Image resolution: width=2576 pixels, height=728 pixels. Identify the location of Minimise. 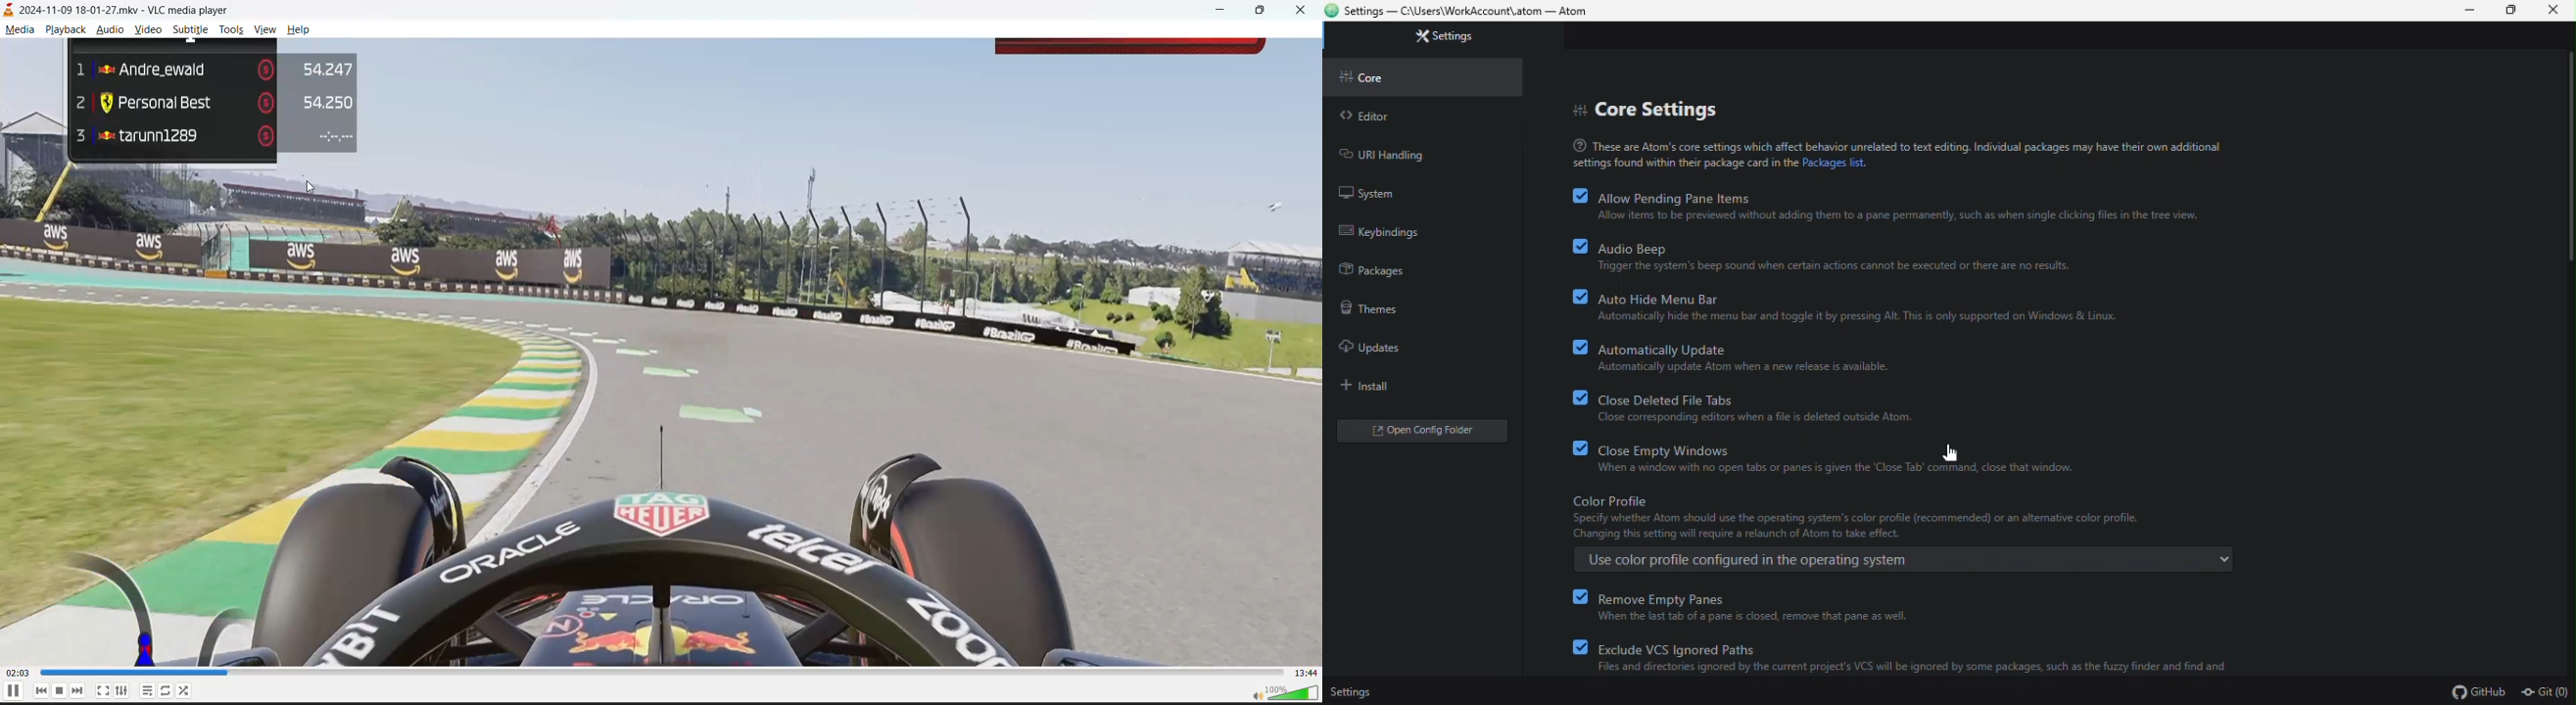
(2473, 10).